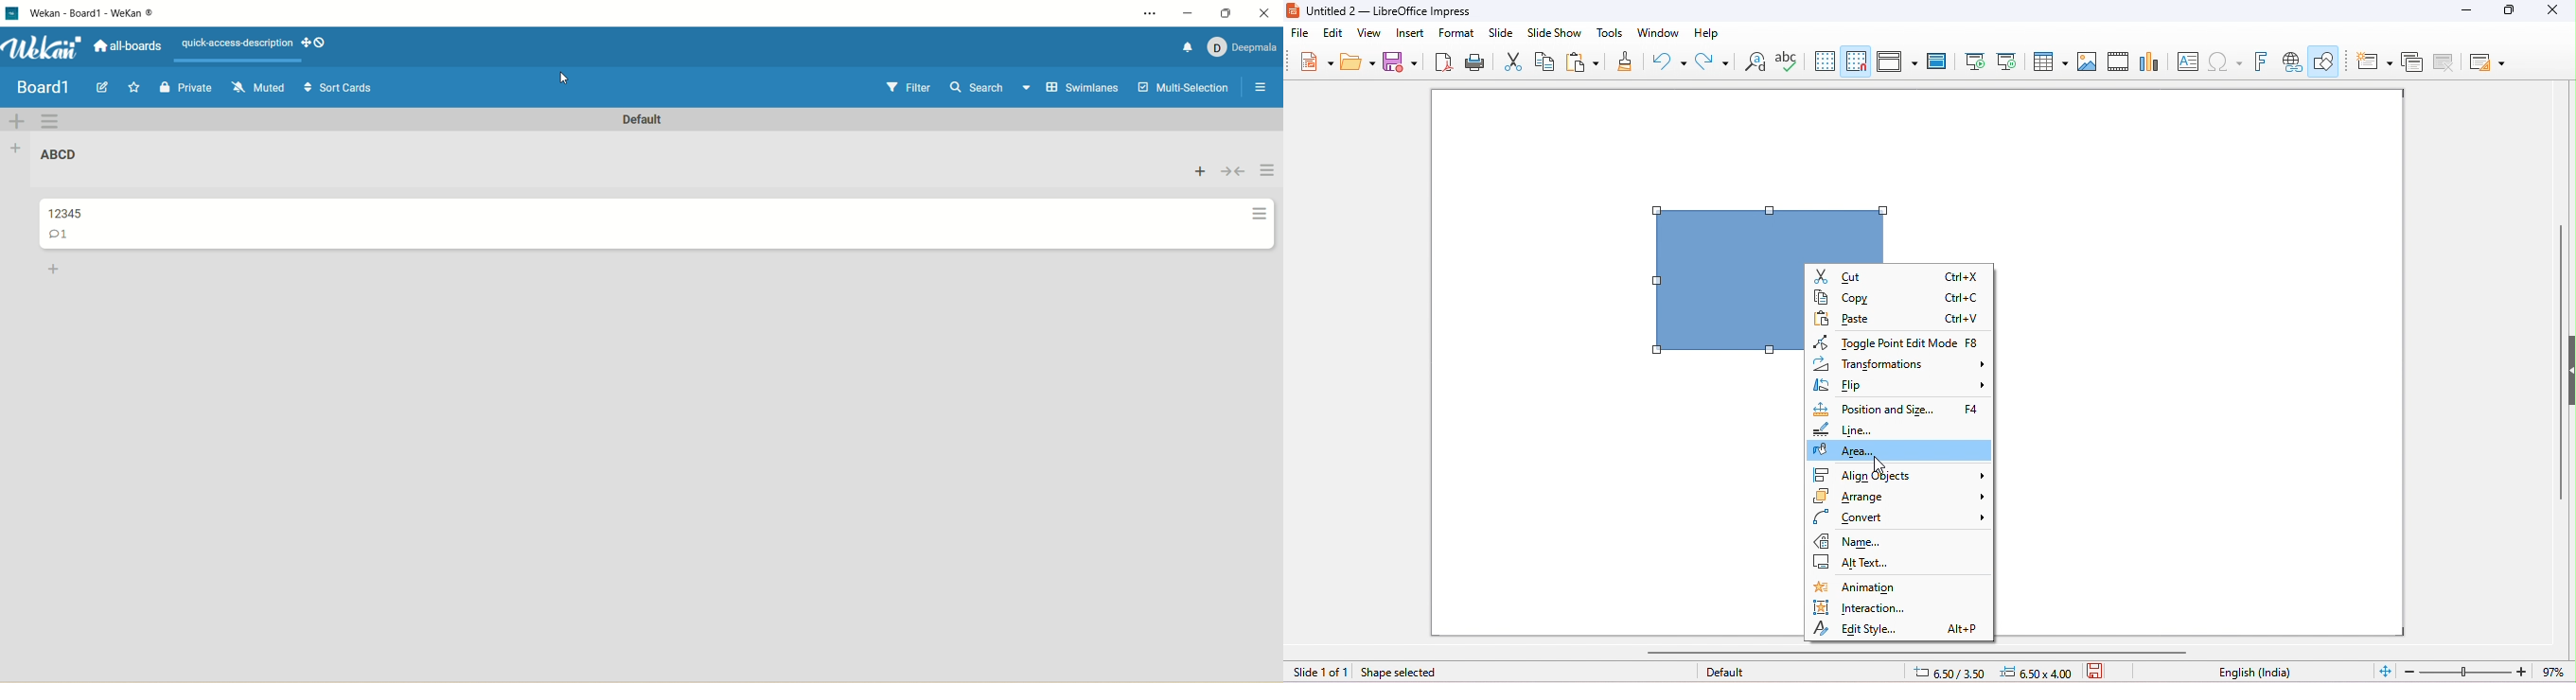 This screenshot has height=700, width=2576. Describe the element at coordinates (2186, 61) in the screenshot. I see `insert text box` at that location.